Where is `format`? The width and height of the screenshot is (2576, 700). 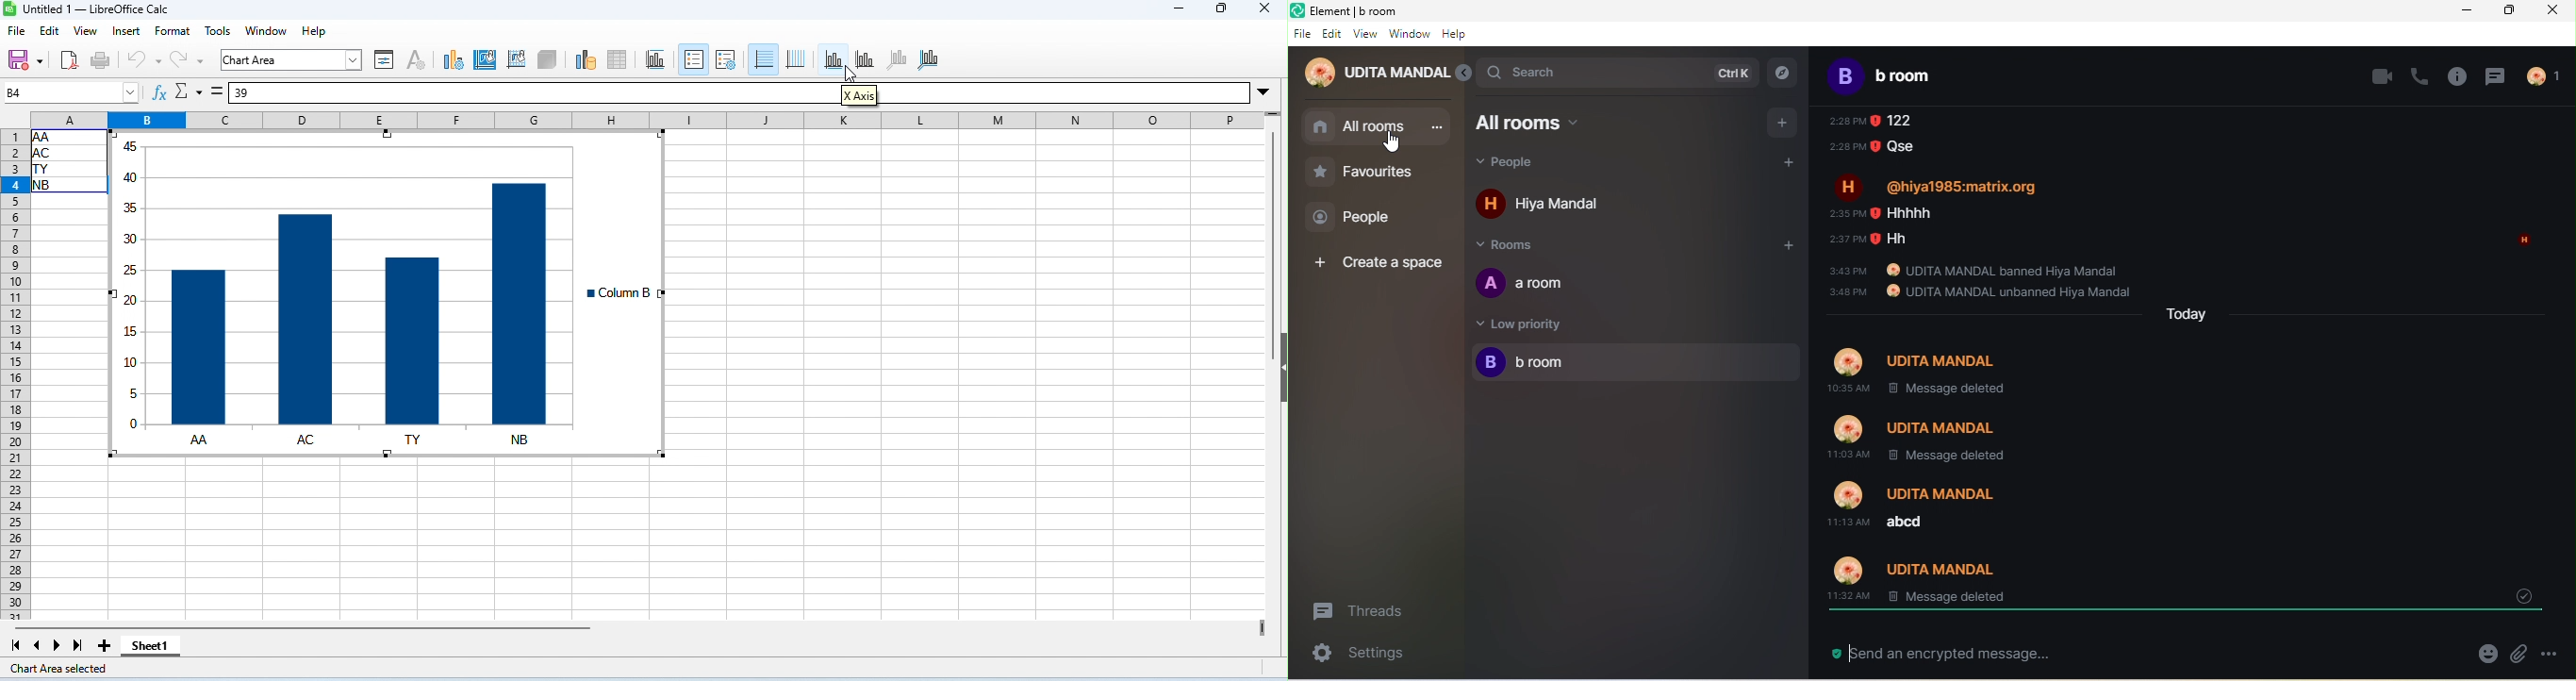 format is located at coordinates (172, 33).